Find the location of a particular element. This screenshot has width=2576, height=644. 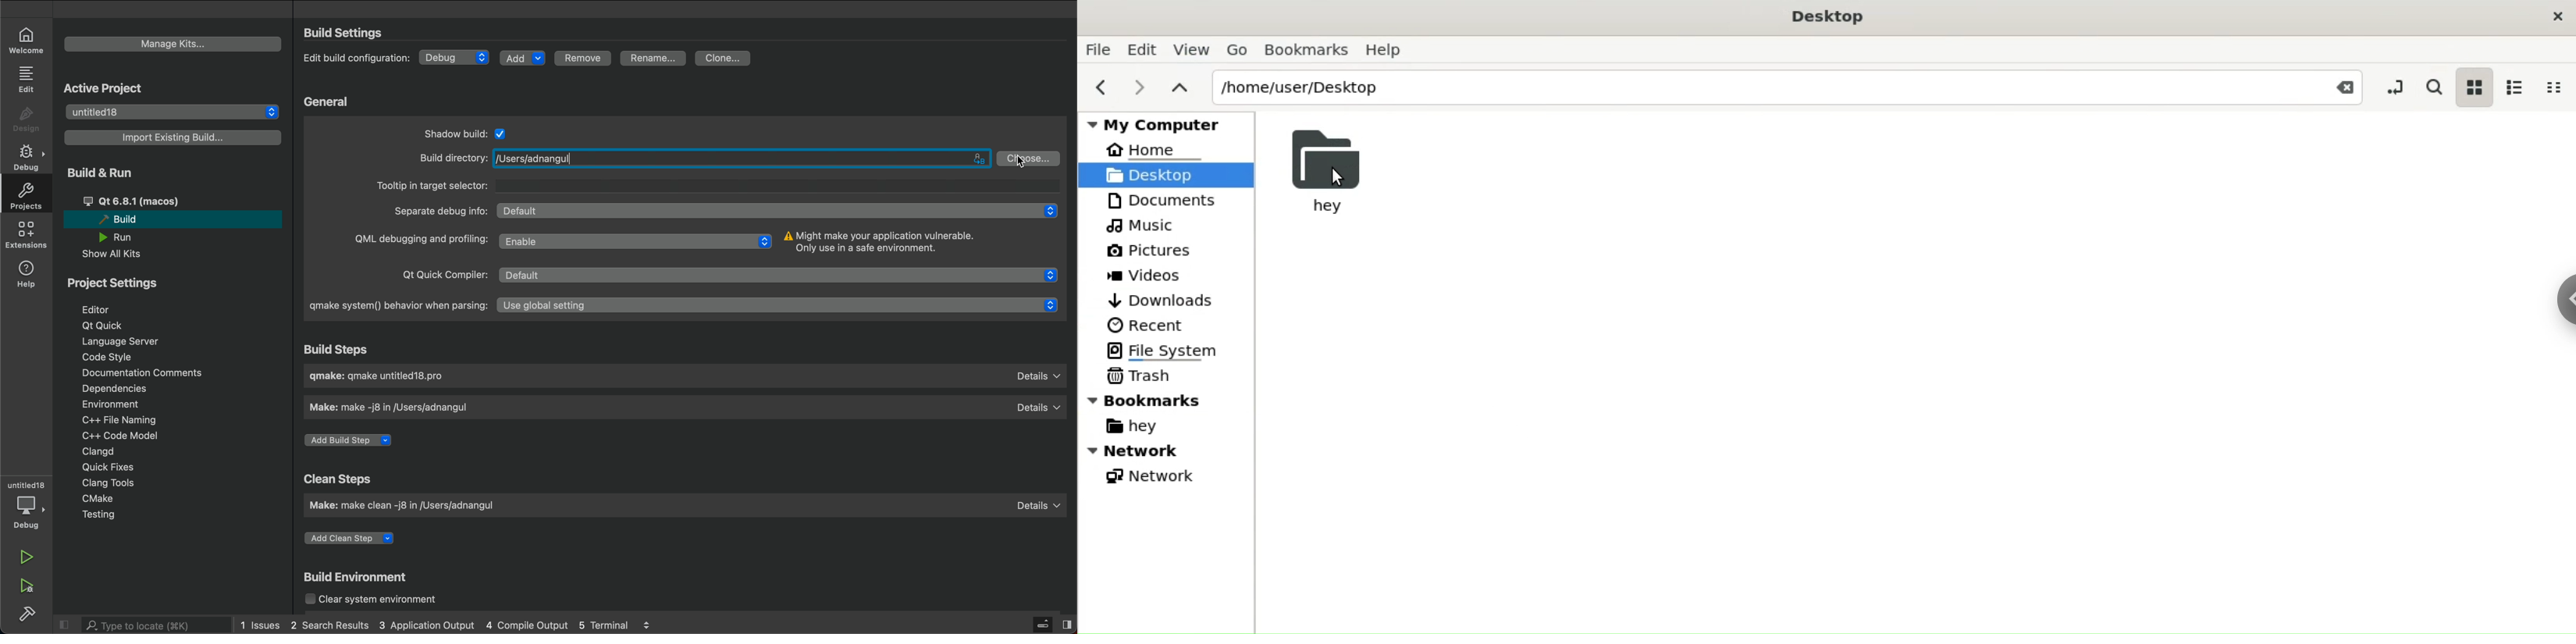

documentation comments is located at coordinates (155, 374).